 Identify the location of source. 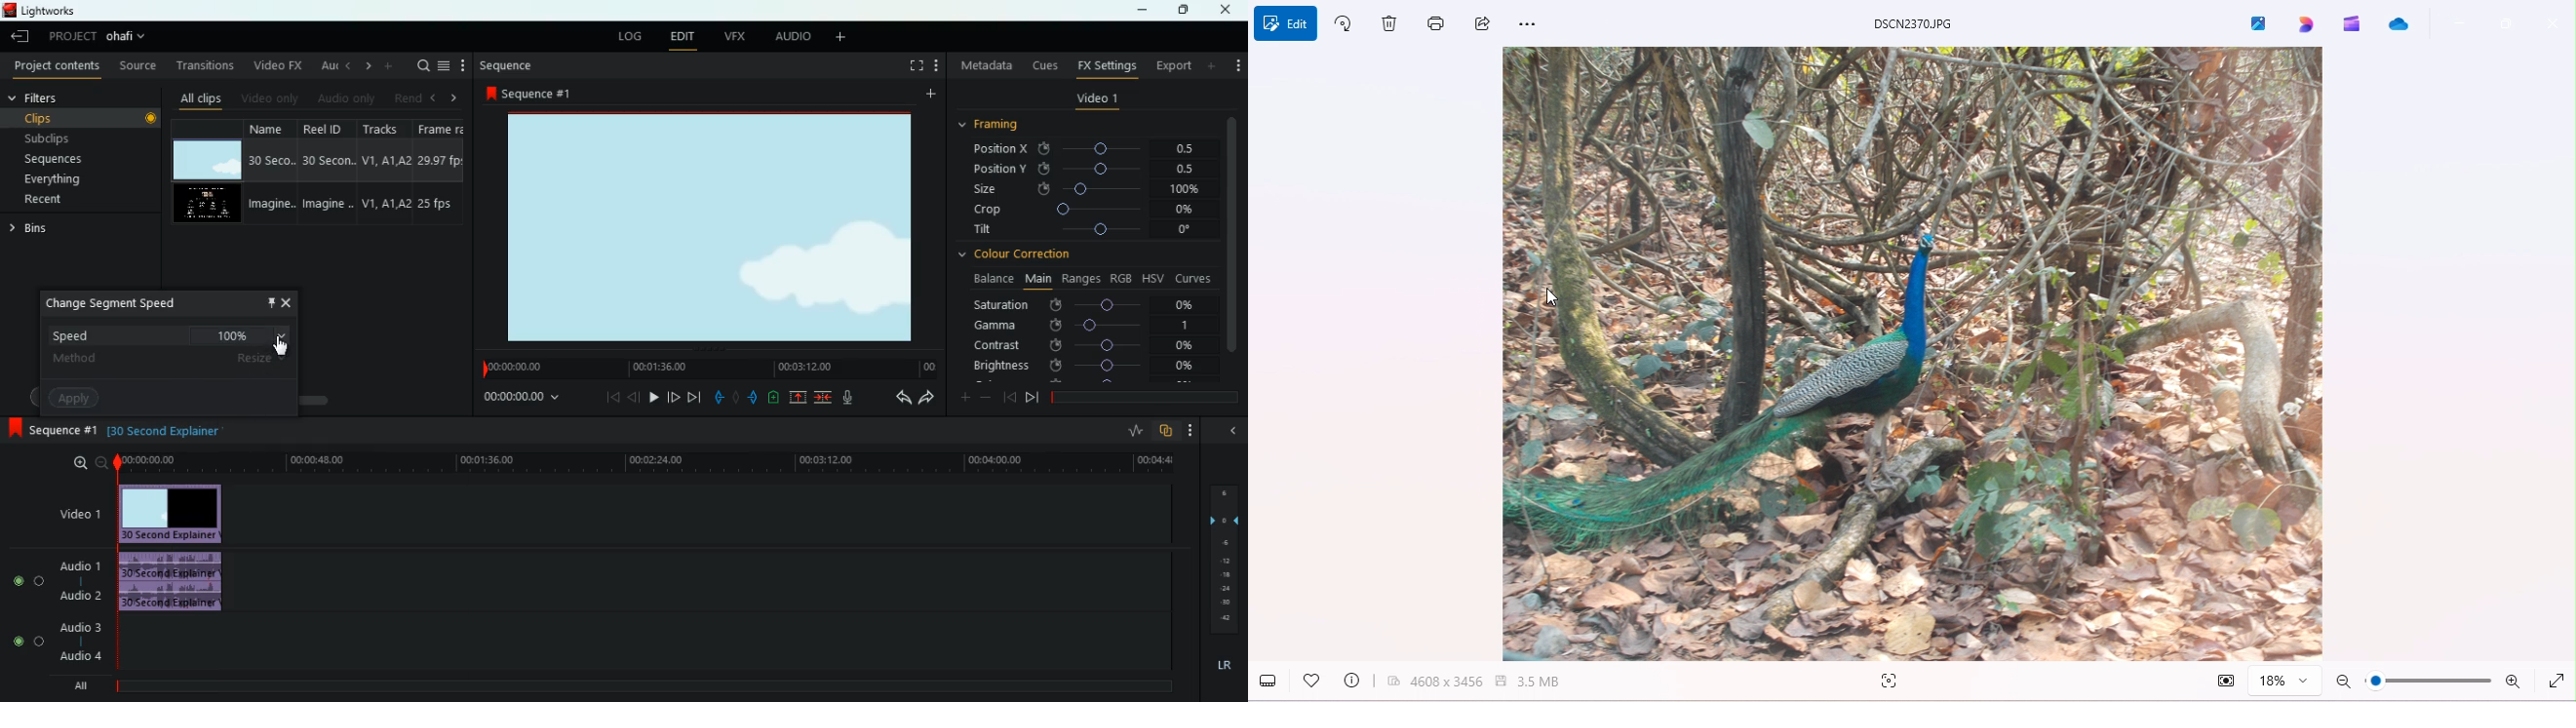
(137, 65).